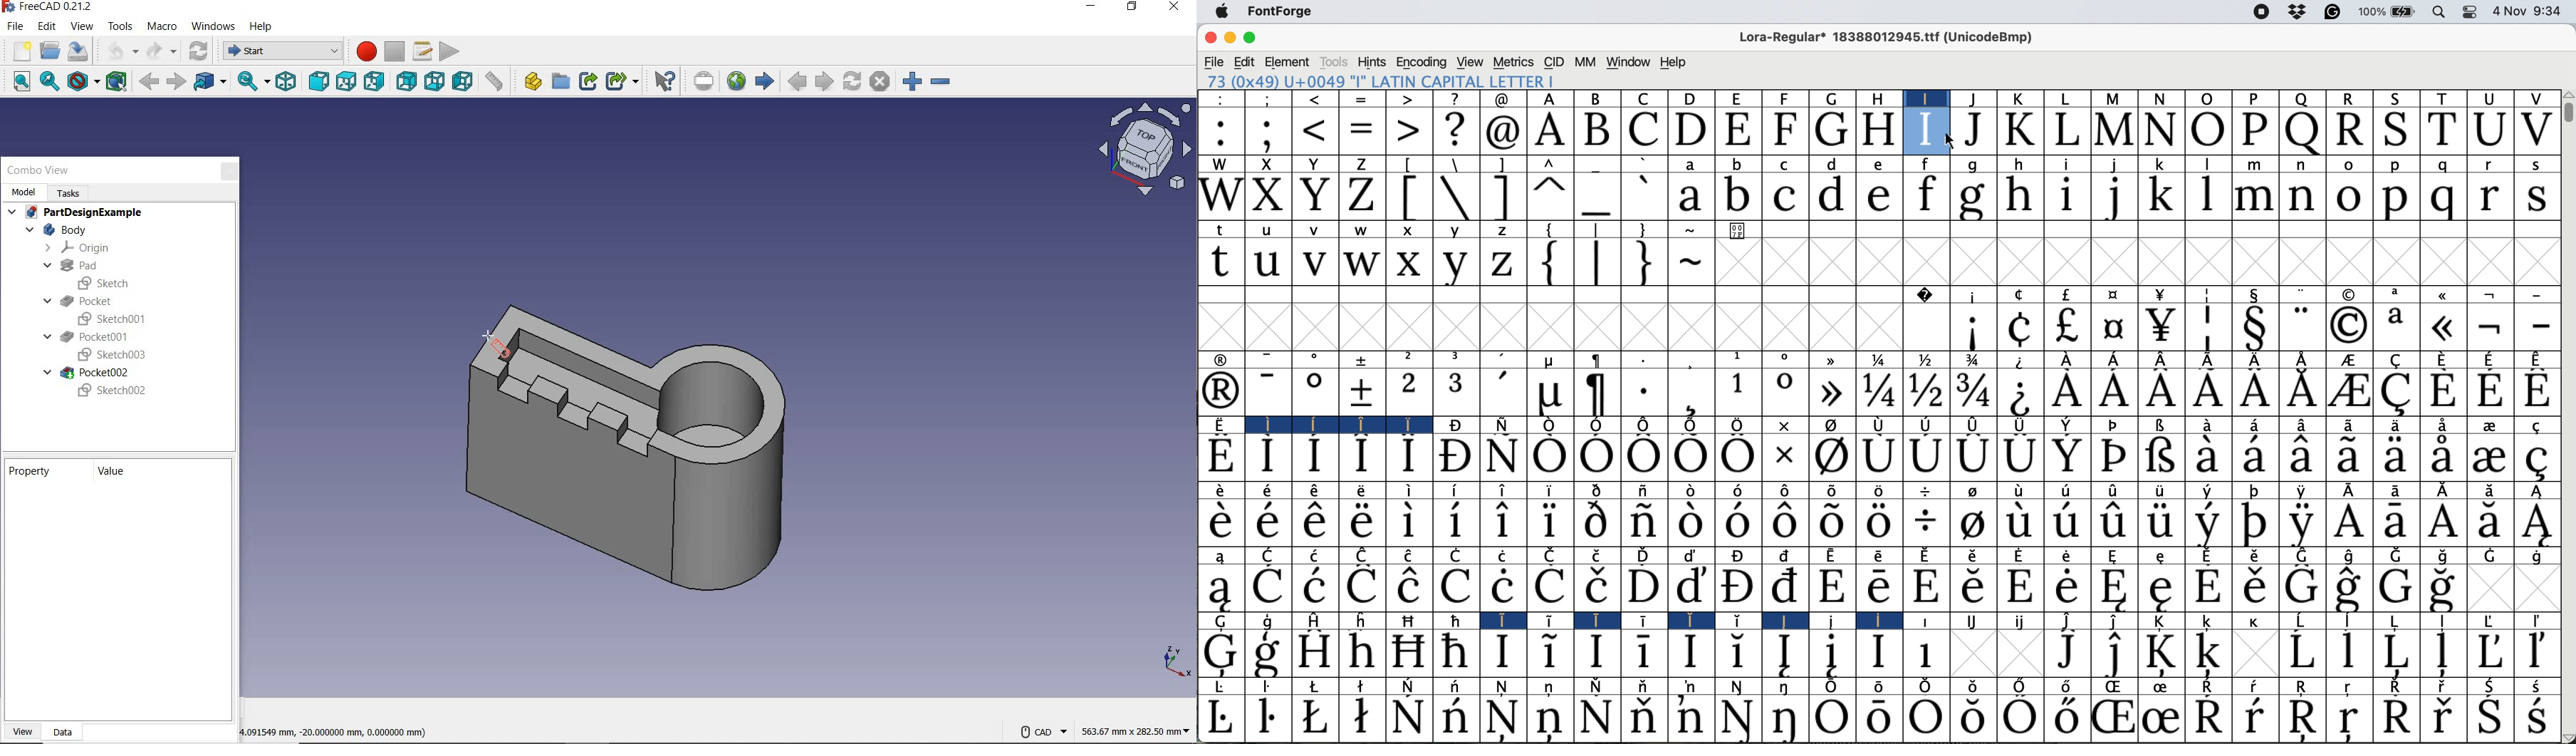 This screenshot has width=2576, height=756. Describe the element at coordinates (2064, 458) in the screenshot. I see `Symbol` at that location.